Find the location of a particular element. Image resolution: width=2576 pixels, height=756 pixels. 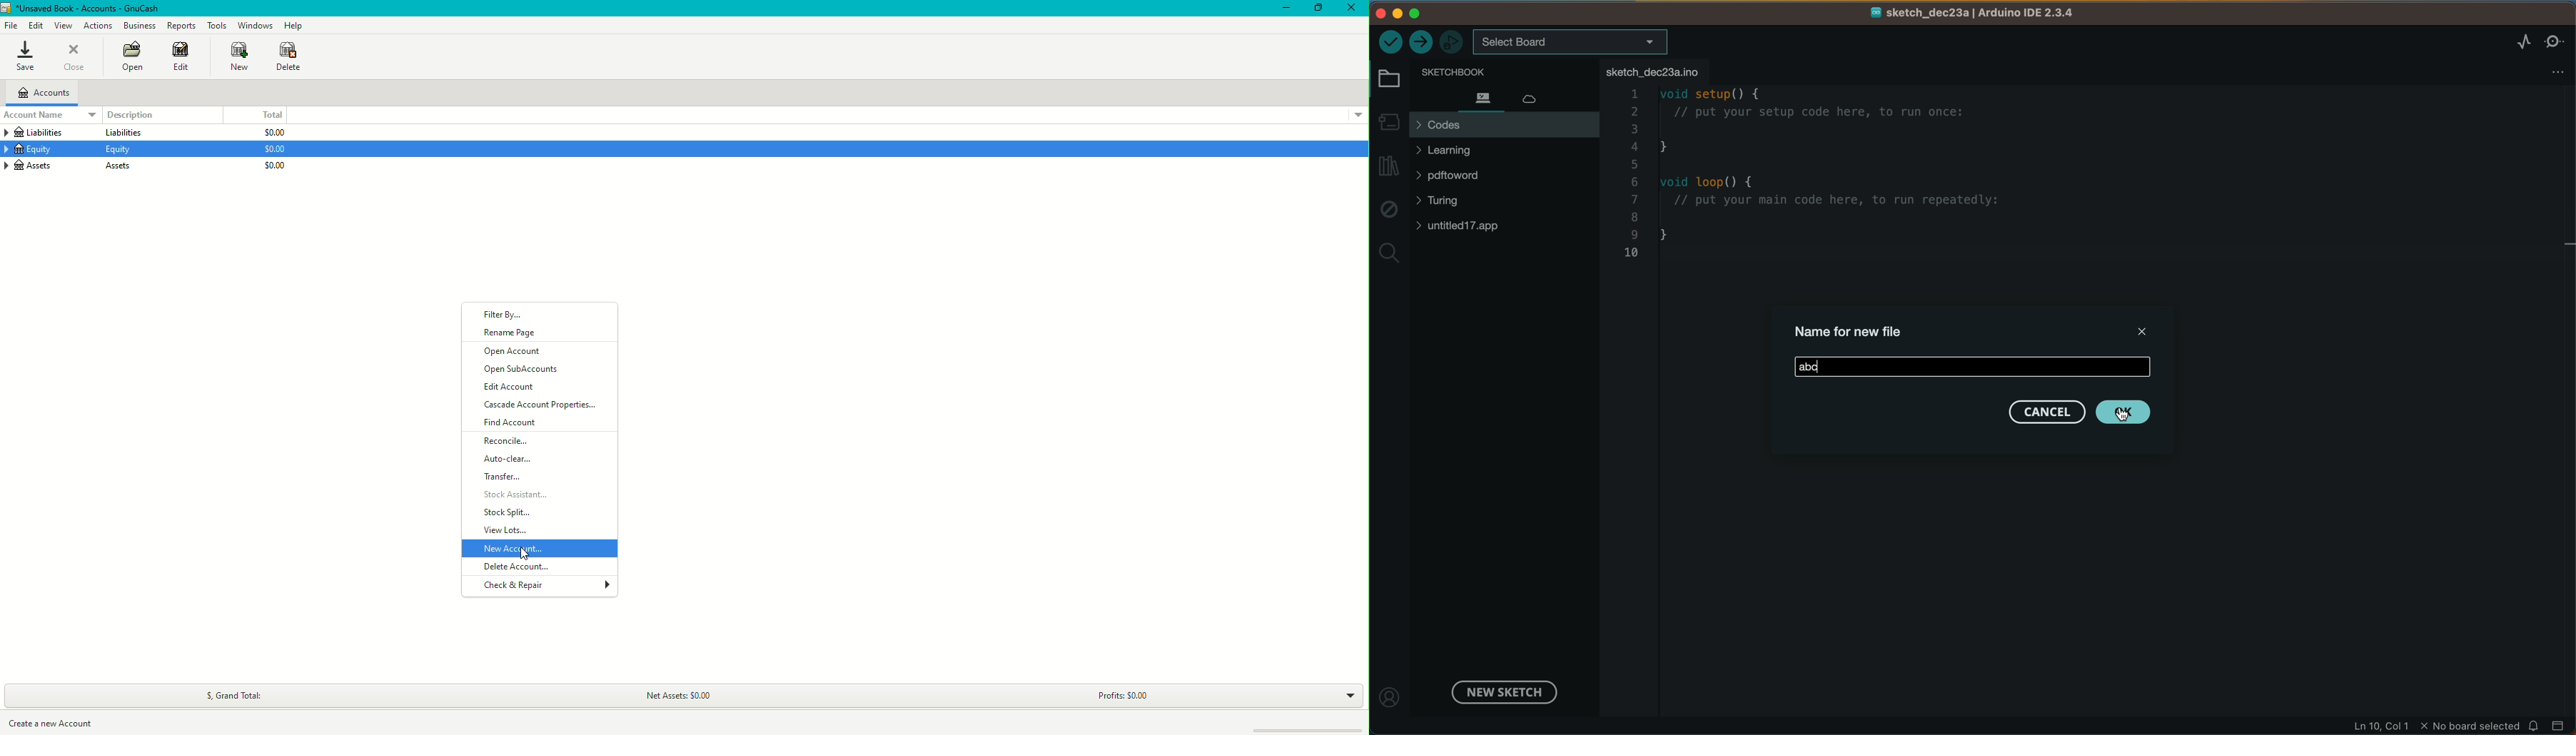

Help is located at coordinates (292, 25).